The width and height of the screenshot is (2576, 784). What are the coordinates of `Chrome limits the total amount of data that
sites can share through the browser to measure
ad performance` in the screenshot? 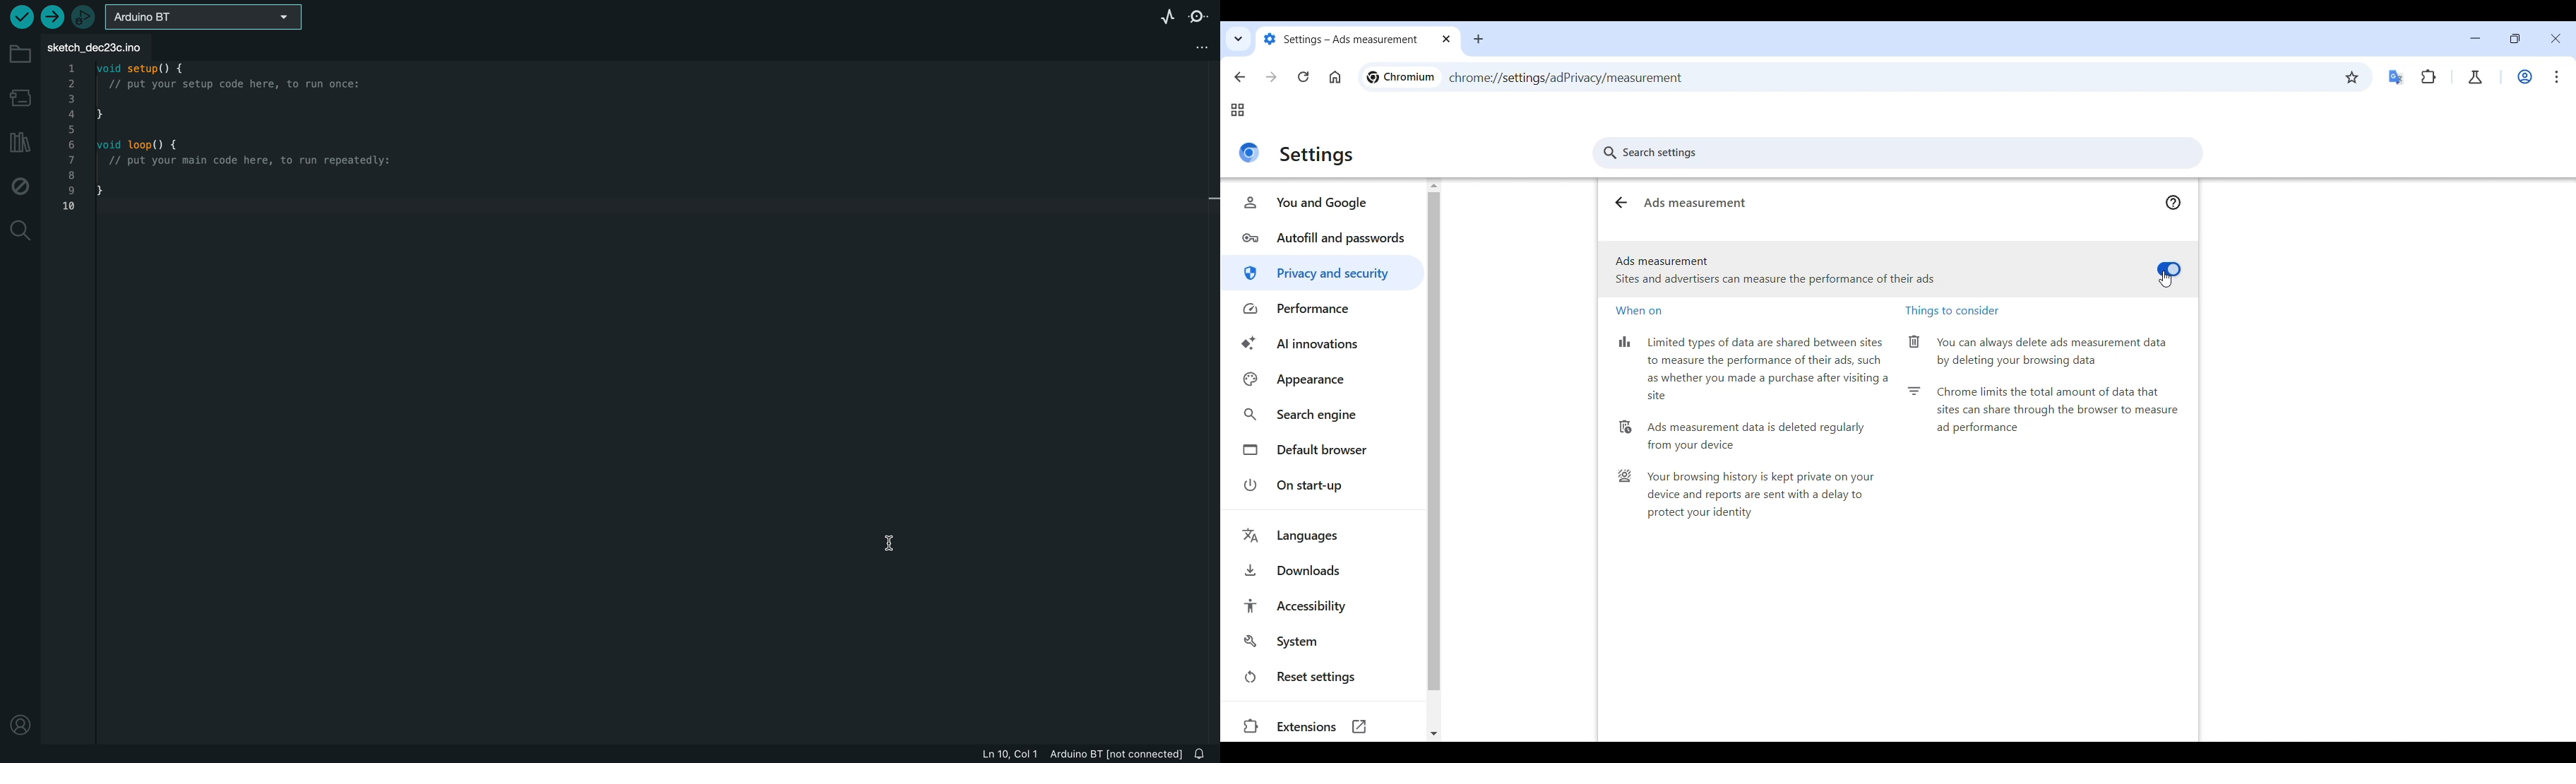 It's located at (2046, 414).